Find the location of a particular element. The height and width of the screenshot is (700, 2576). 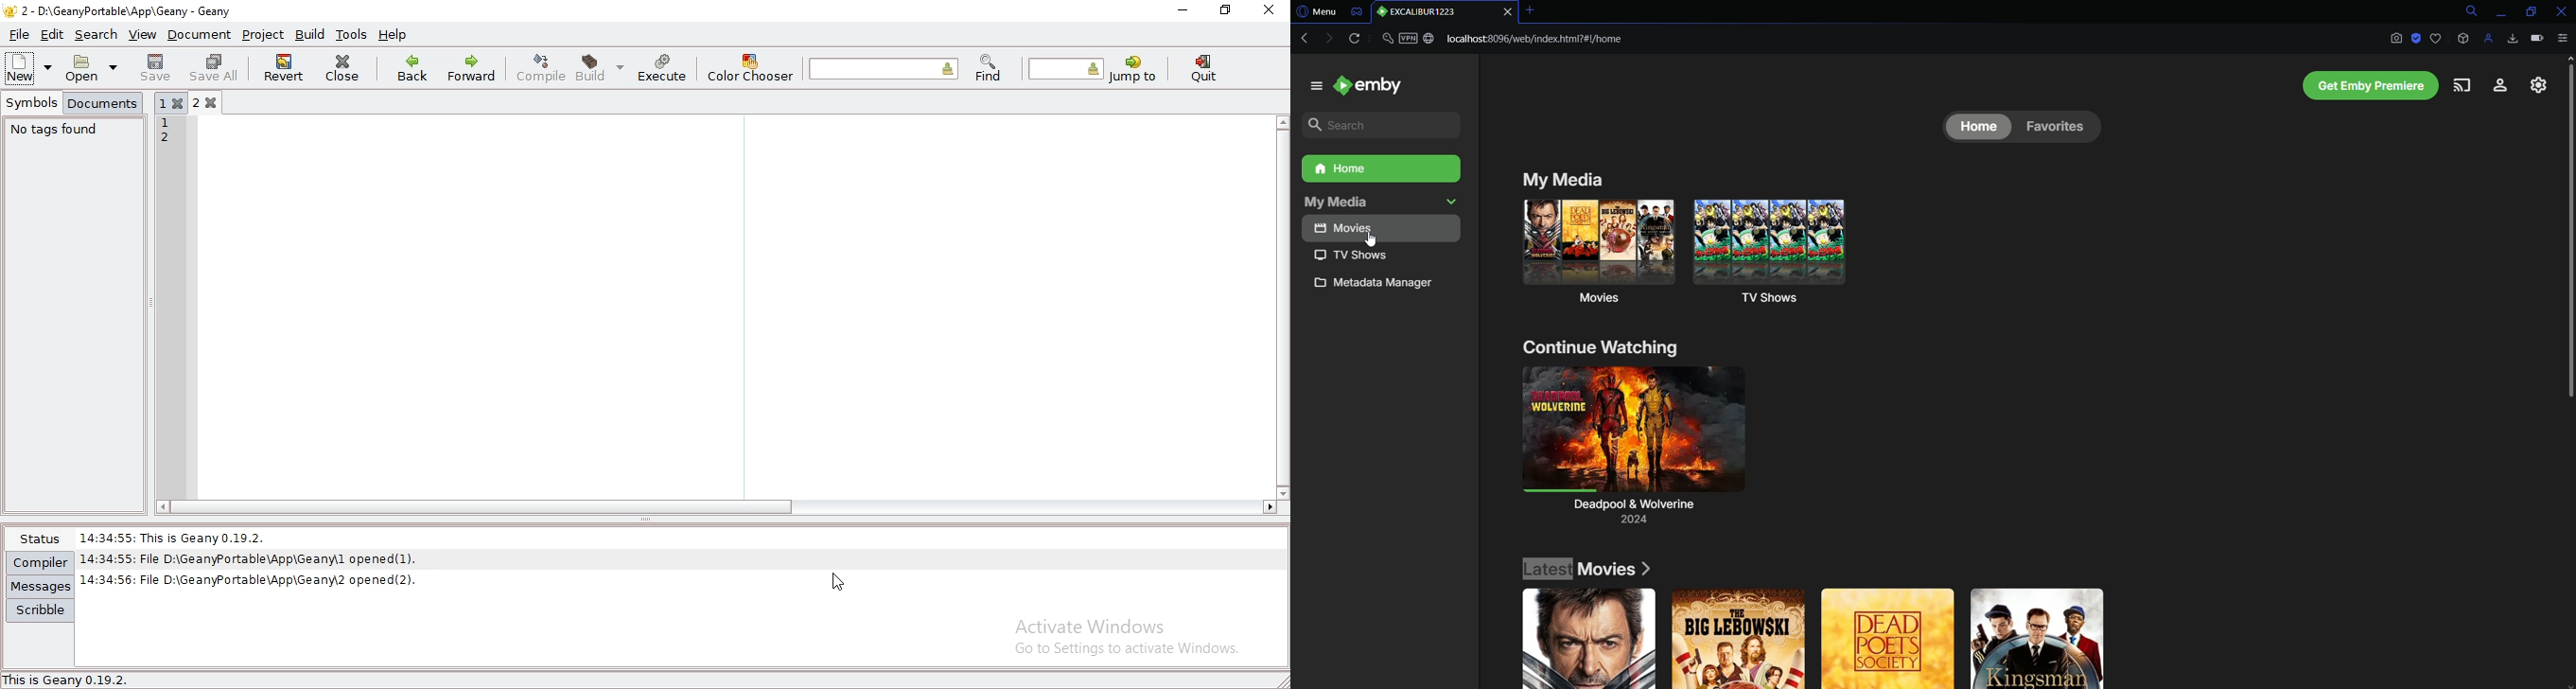

Metadata manager is located at coordinates (1381, 286).